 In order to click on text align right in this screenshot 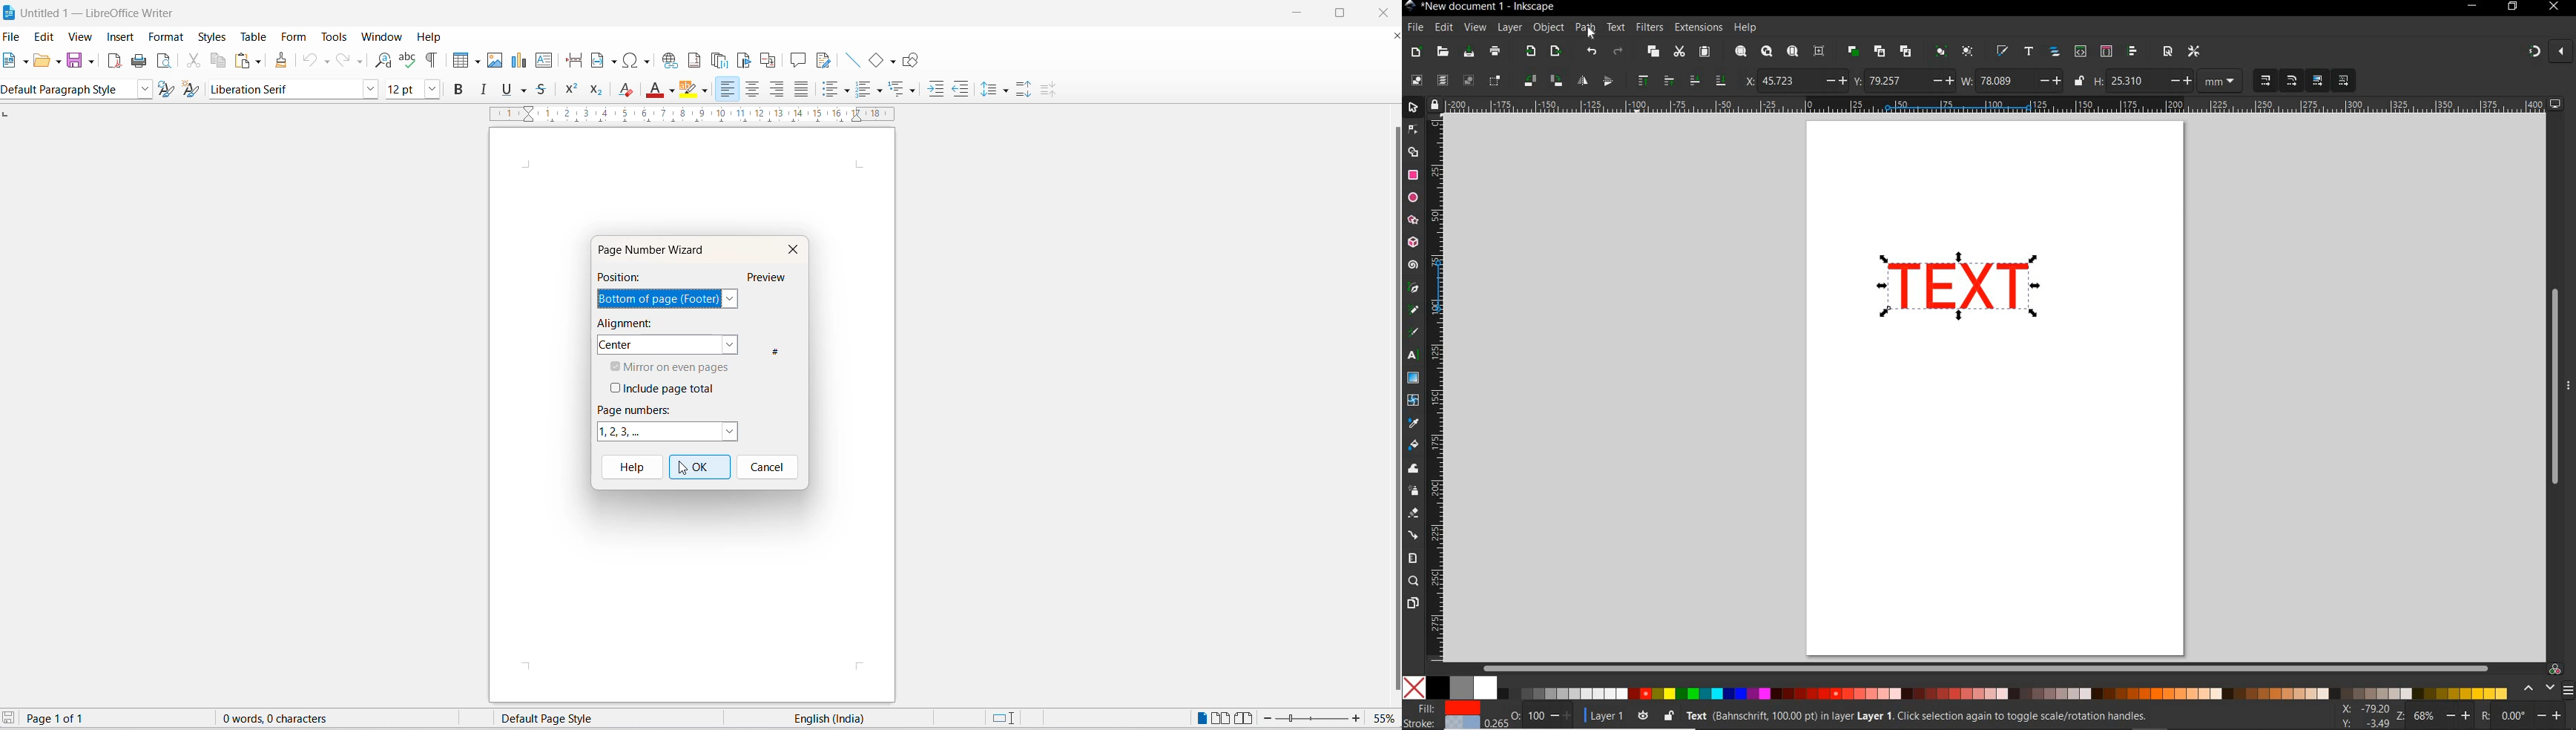, I will do `click(777, 91)`.